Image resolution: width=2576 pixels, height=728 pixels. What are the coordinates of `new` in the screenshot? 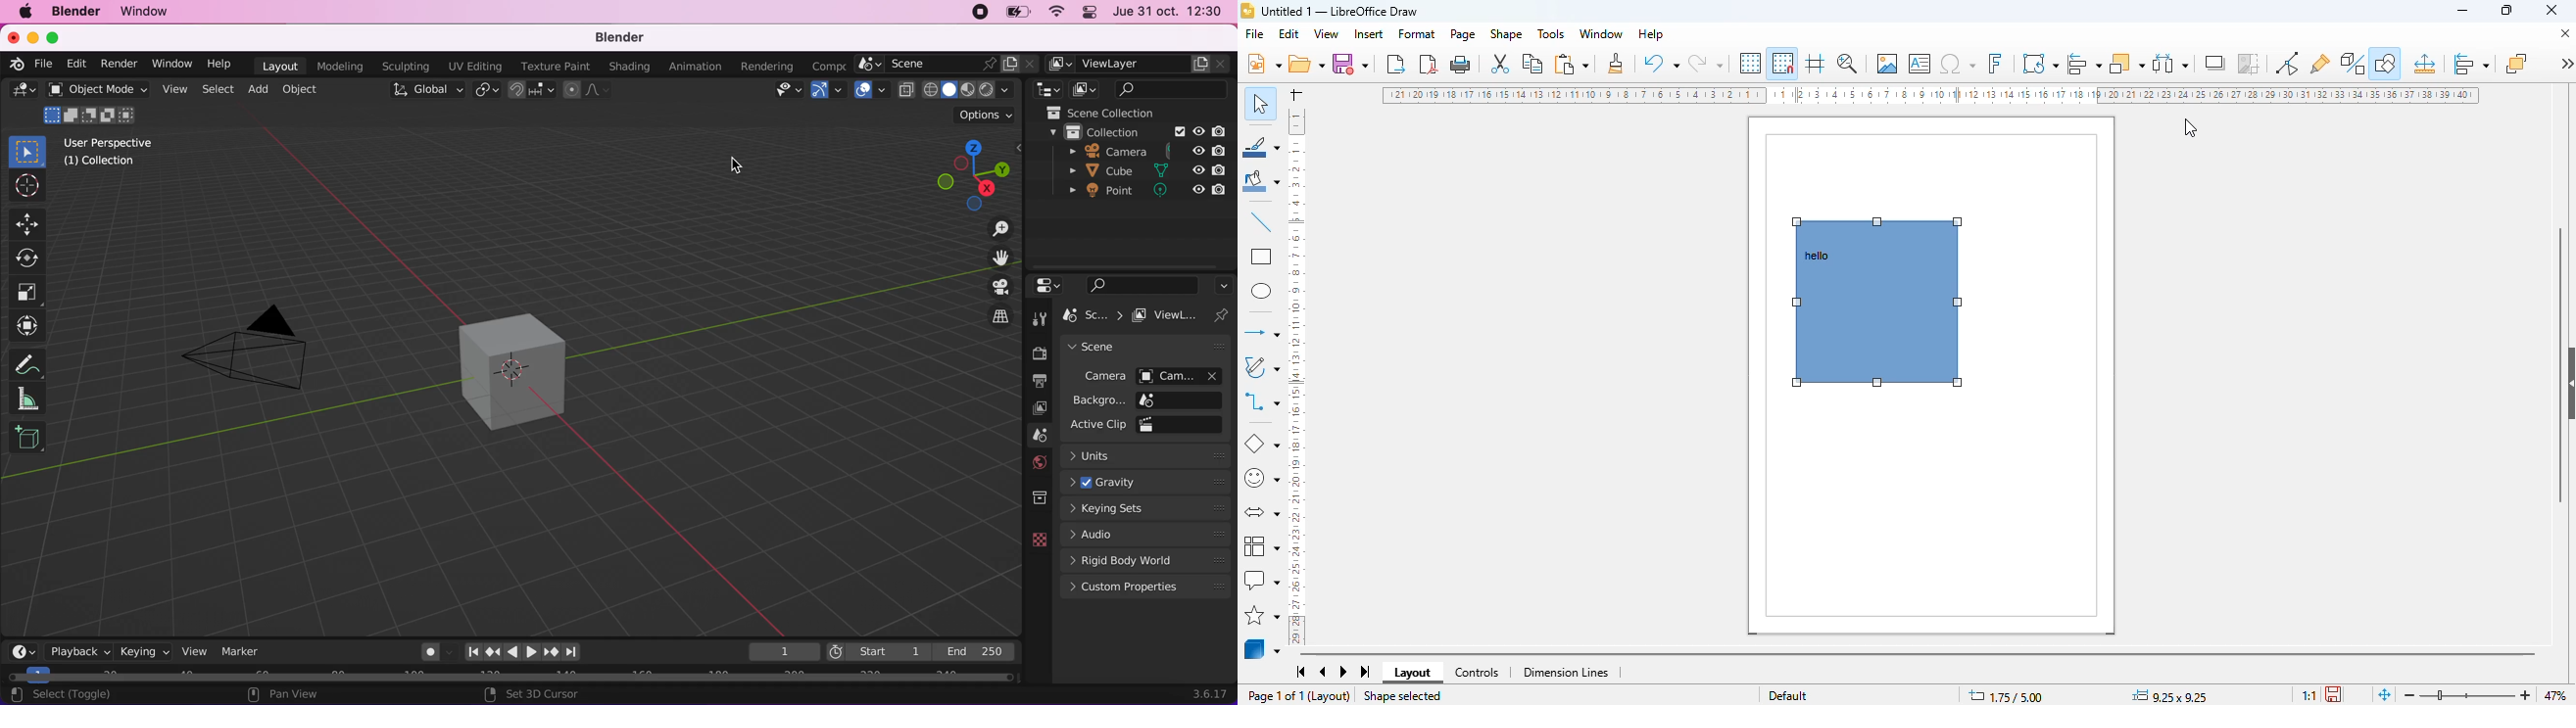 It's located at (1263, 63).